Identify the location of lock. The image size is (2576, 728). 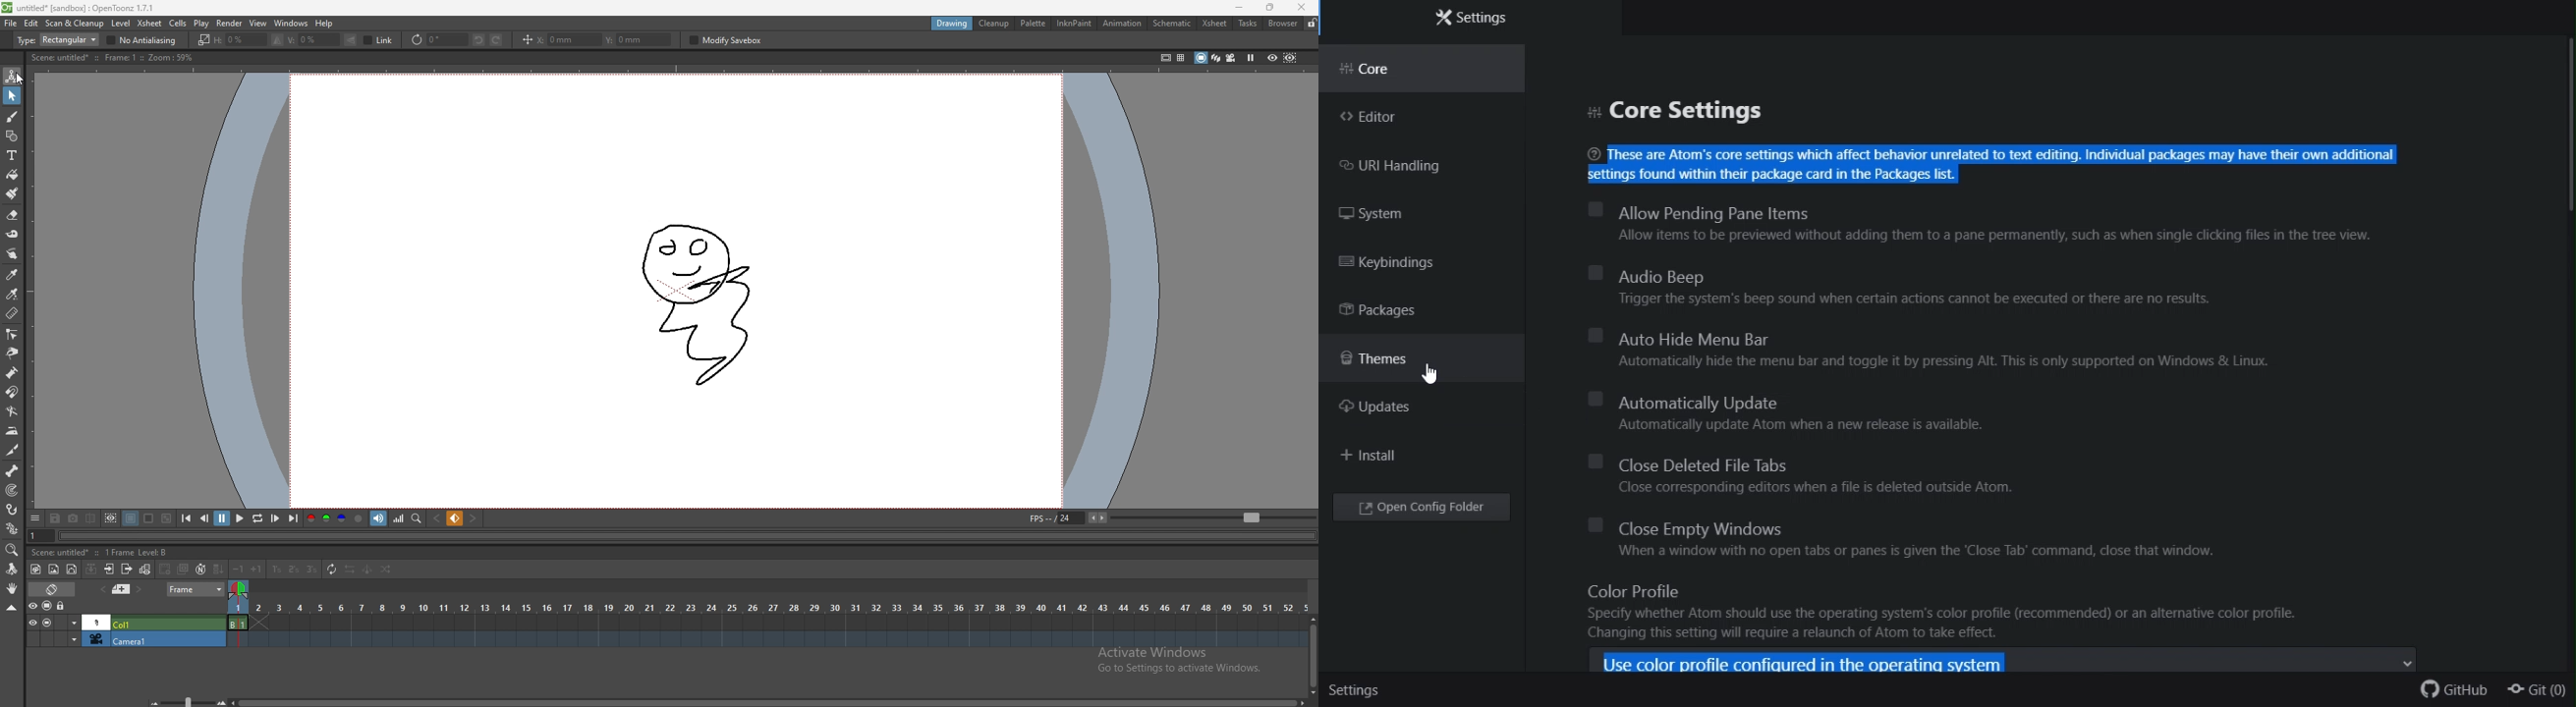
(1311, 23).